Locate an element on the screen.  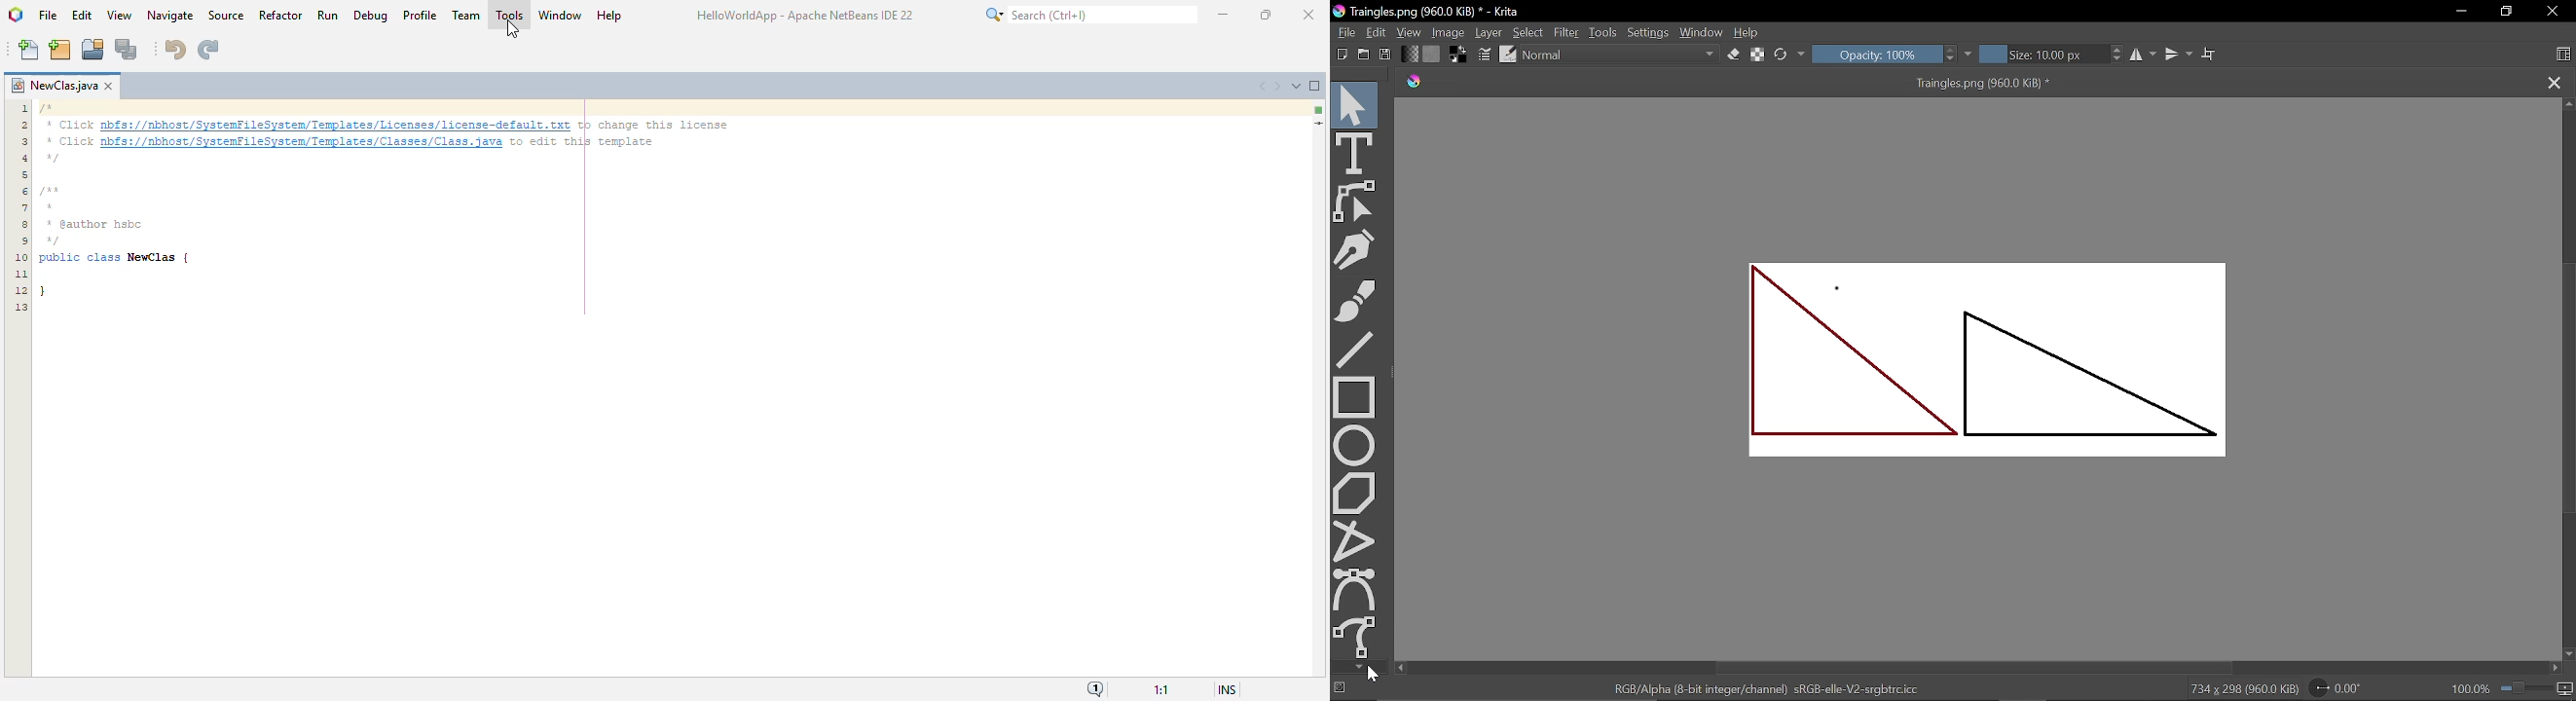
Choose workspace is located at coordinates (2563, 54).